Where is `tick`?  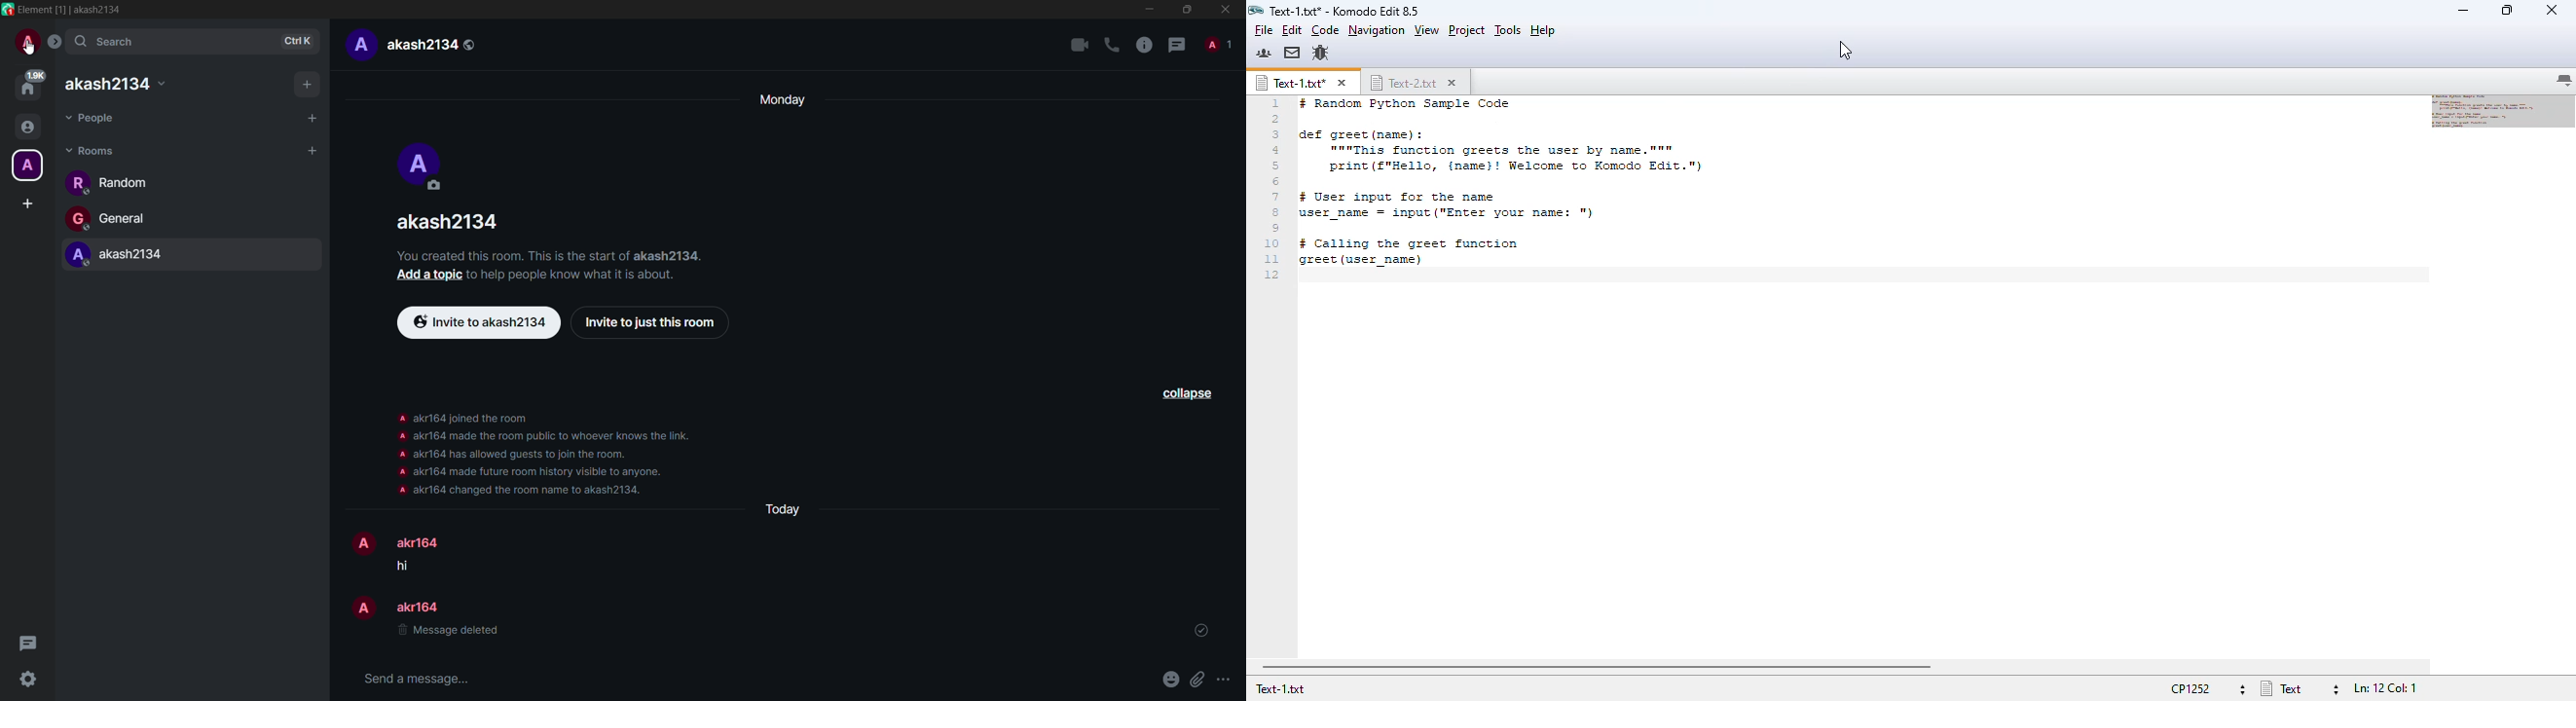
tick is located at coordinates (1201, 631).